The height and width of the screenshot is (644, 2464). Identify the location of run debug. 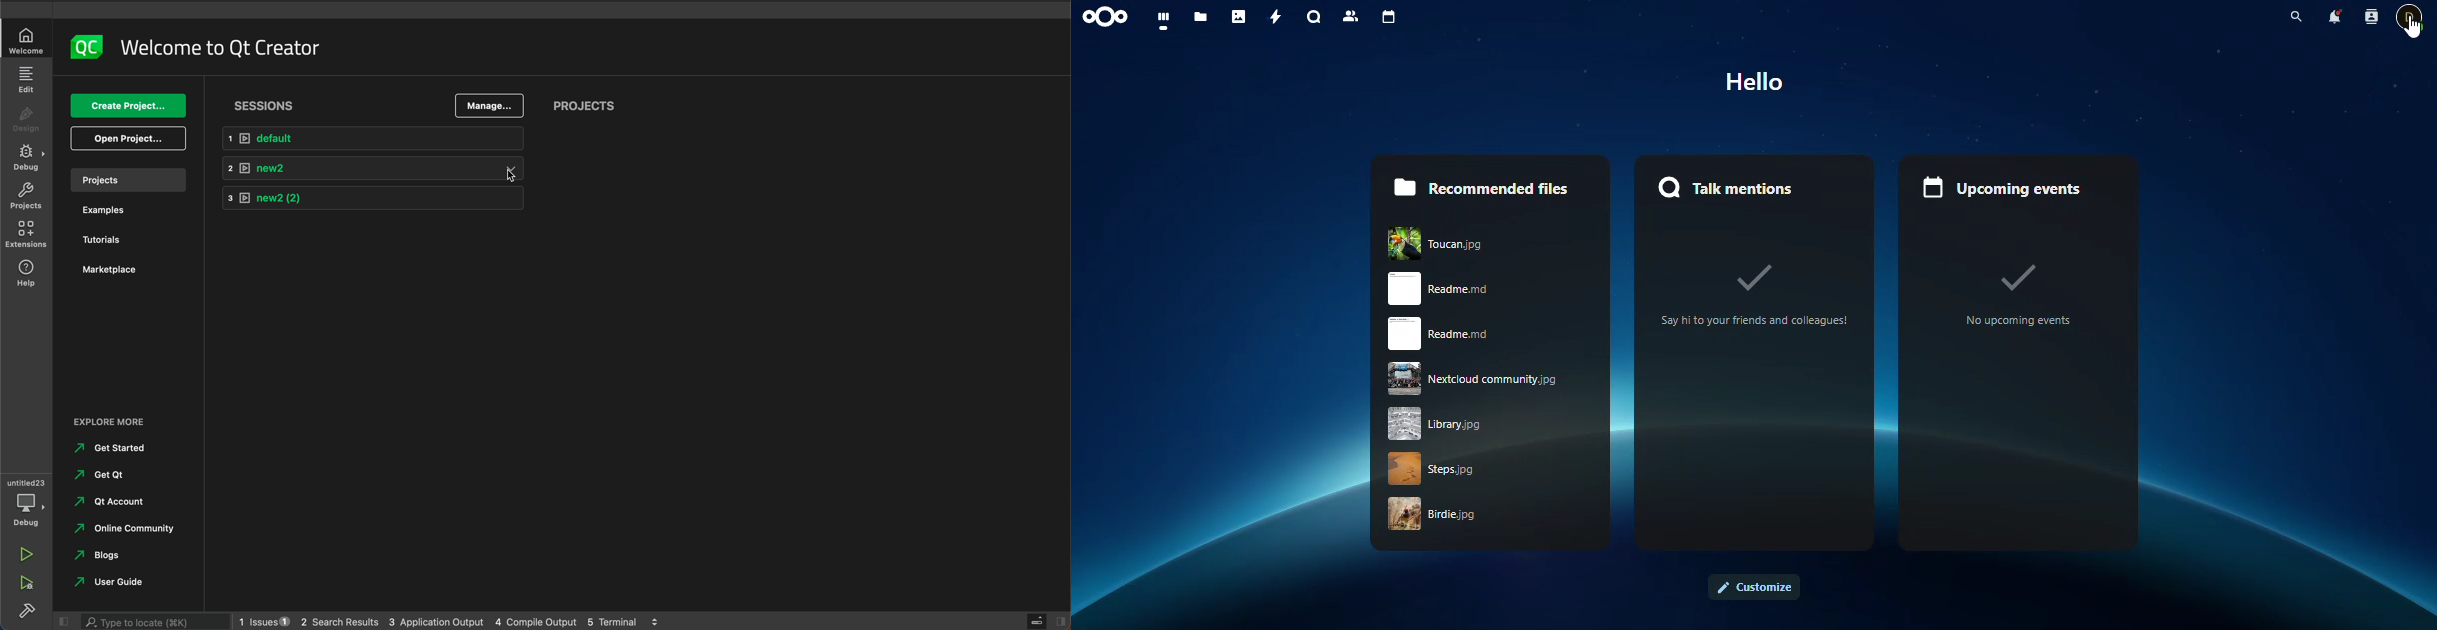
(26, 581).